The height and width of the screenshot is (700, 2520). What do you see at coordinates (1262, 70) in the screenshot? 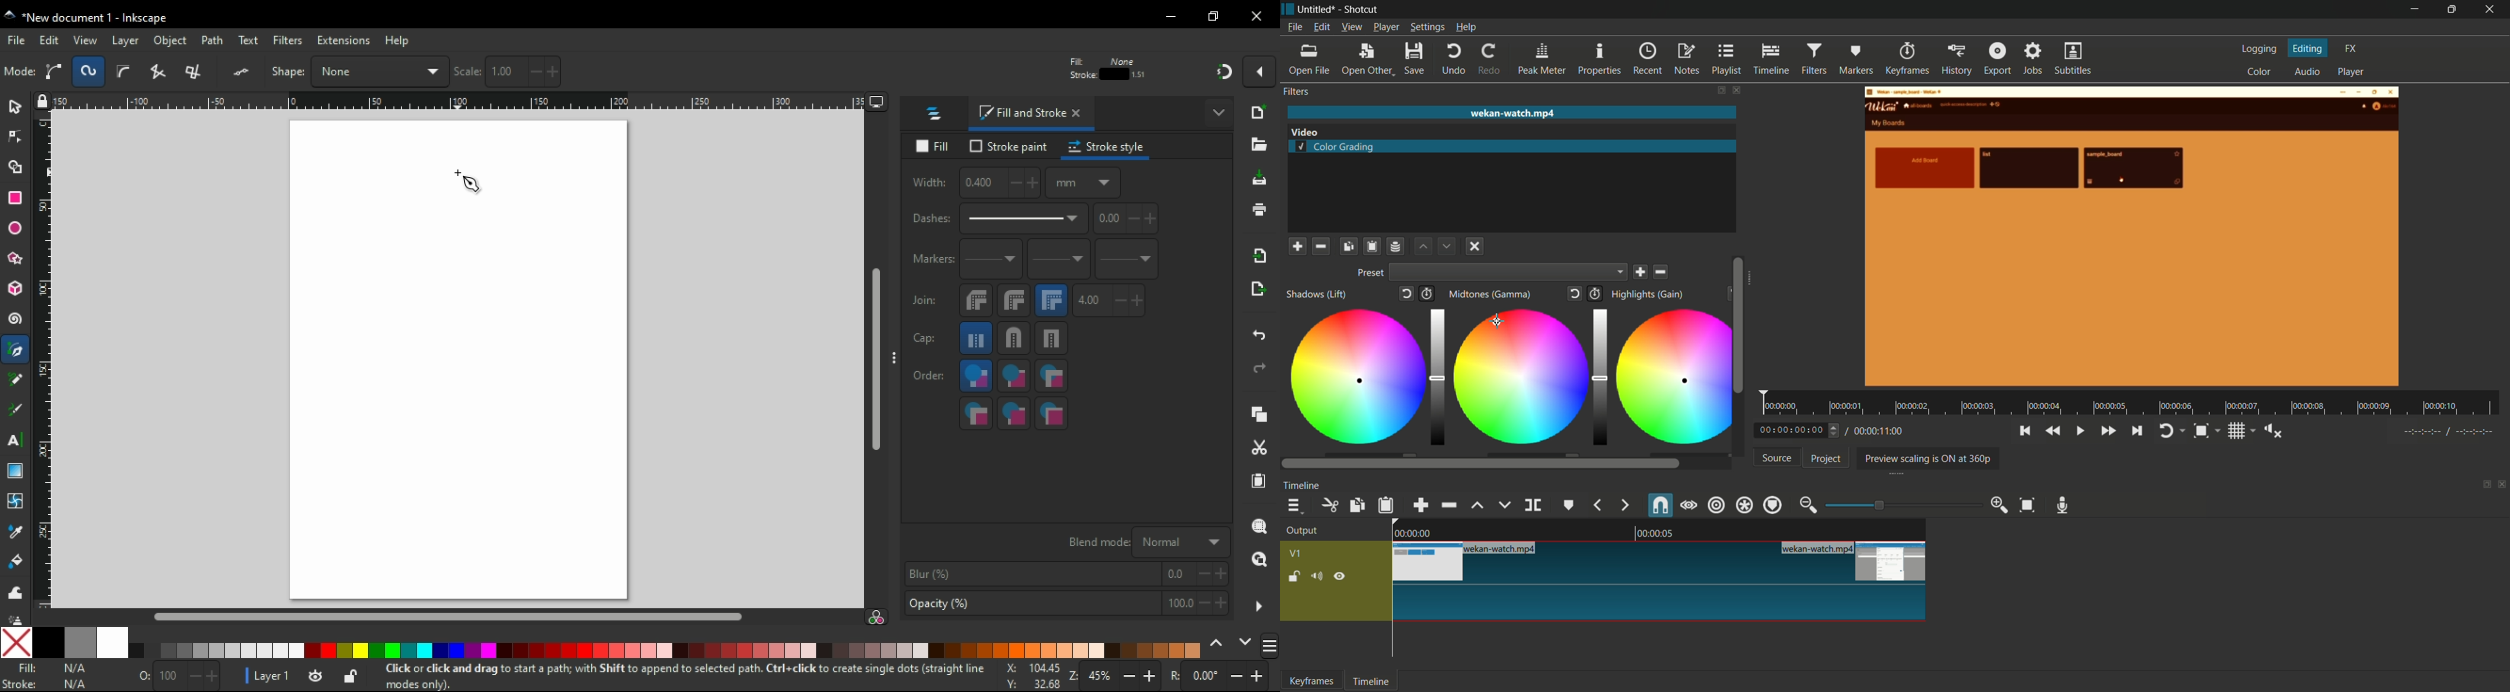
I see `snap options` at bounding box center [1262, 70].